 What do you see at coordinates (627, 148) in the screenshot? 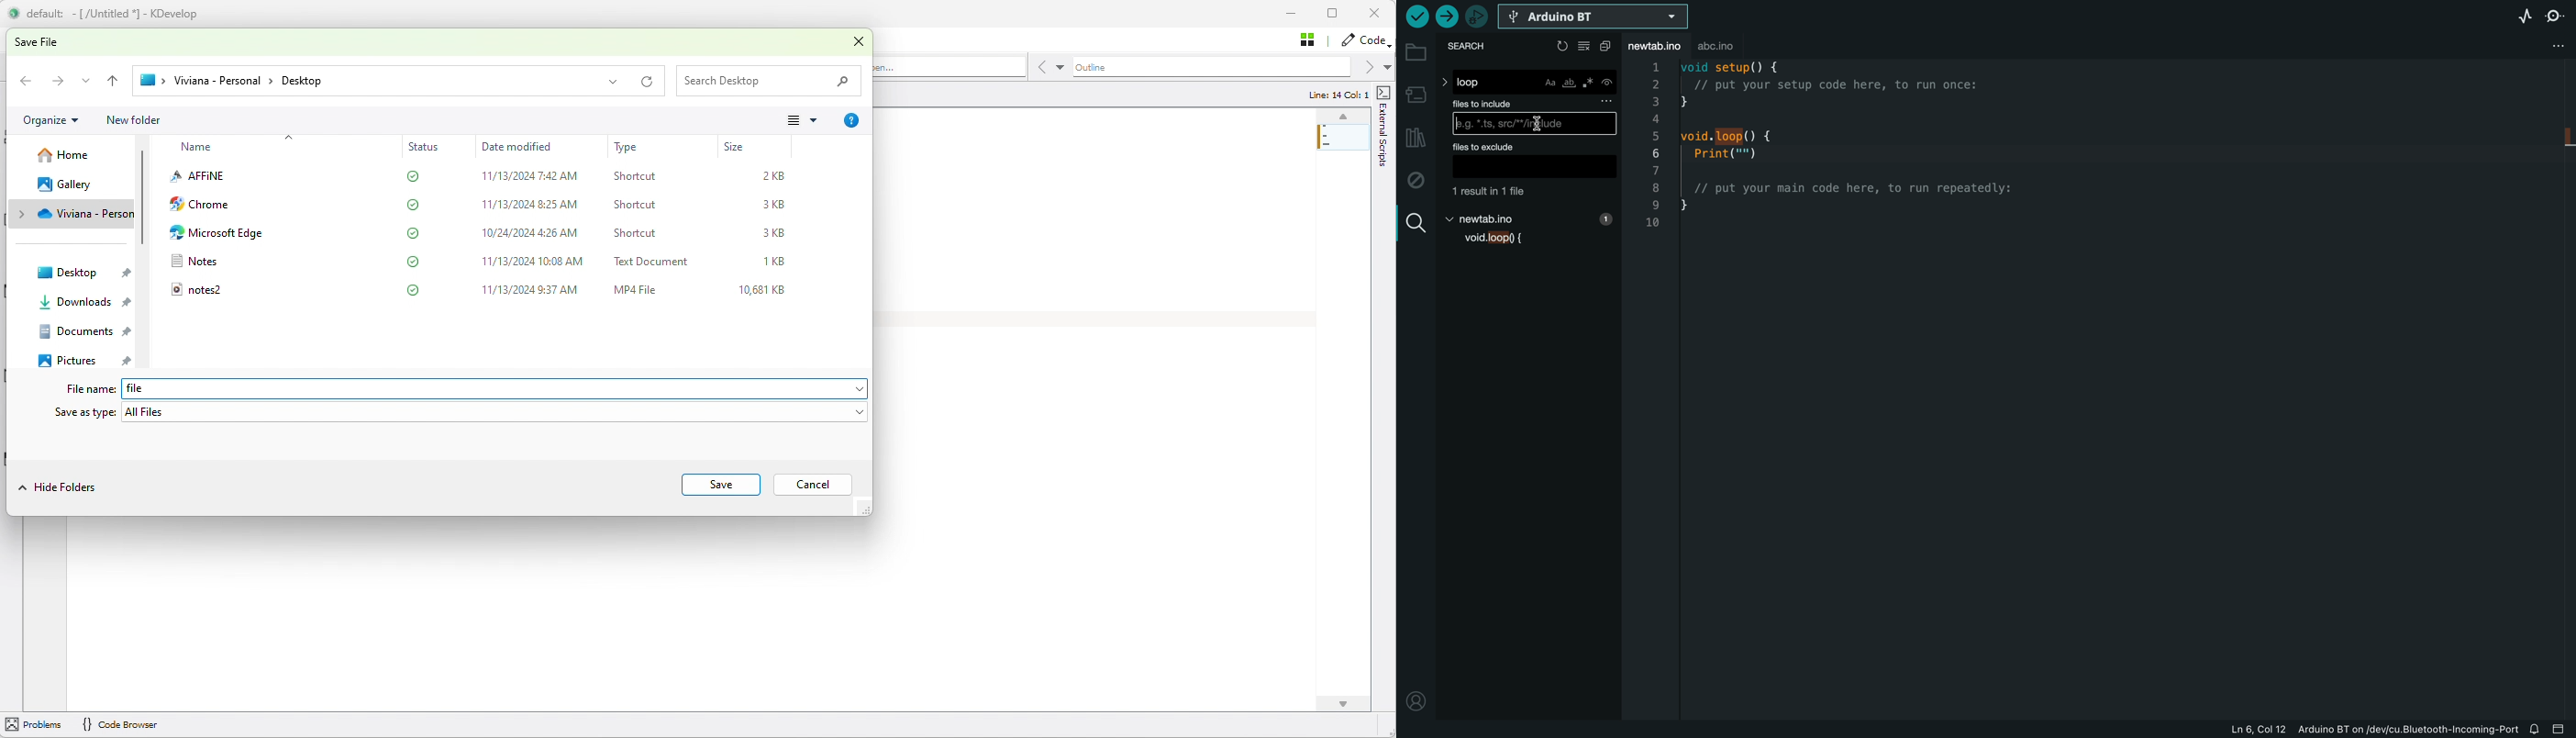
I see `Type` at bounding box center [627, 148].